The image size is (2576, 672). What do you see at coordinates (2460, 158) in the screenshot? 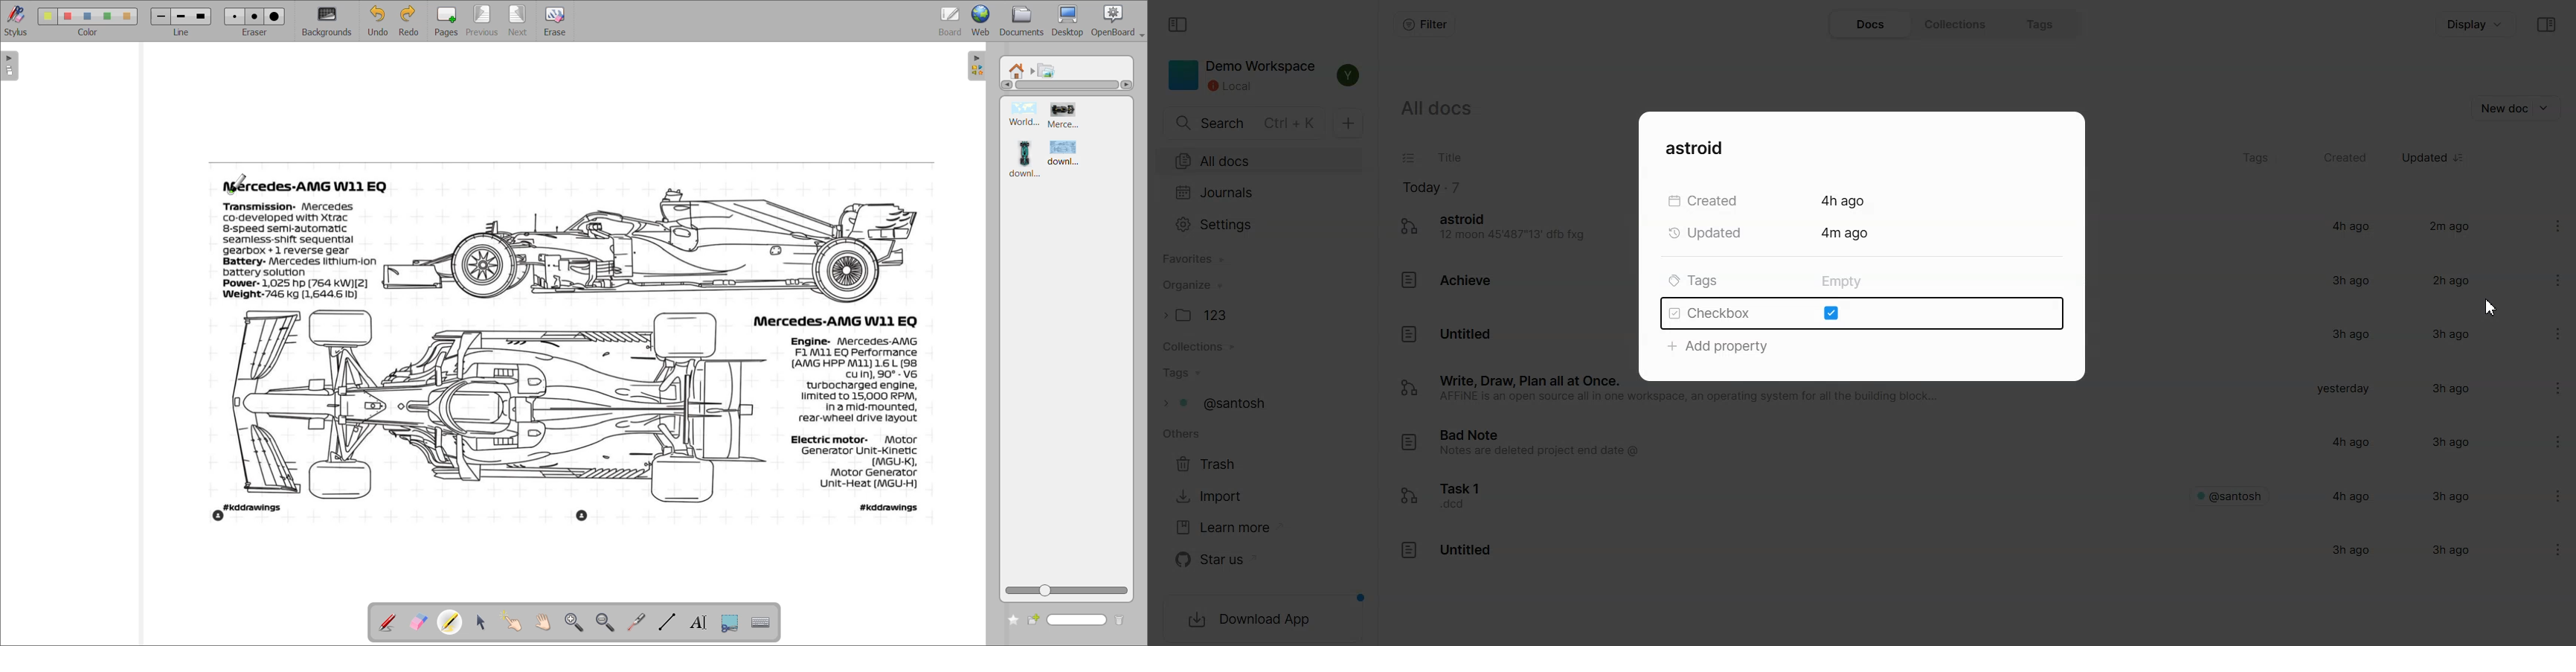
I see `Sort` at bounding box center [2460, 158].